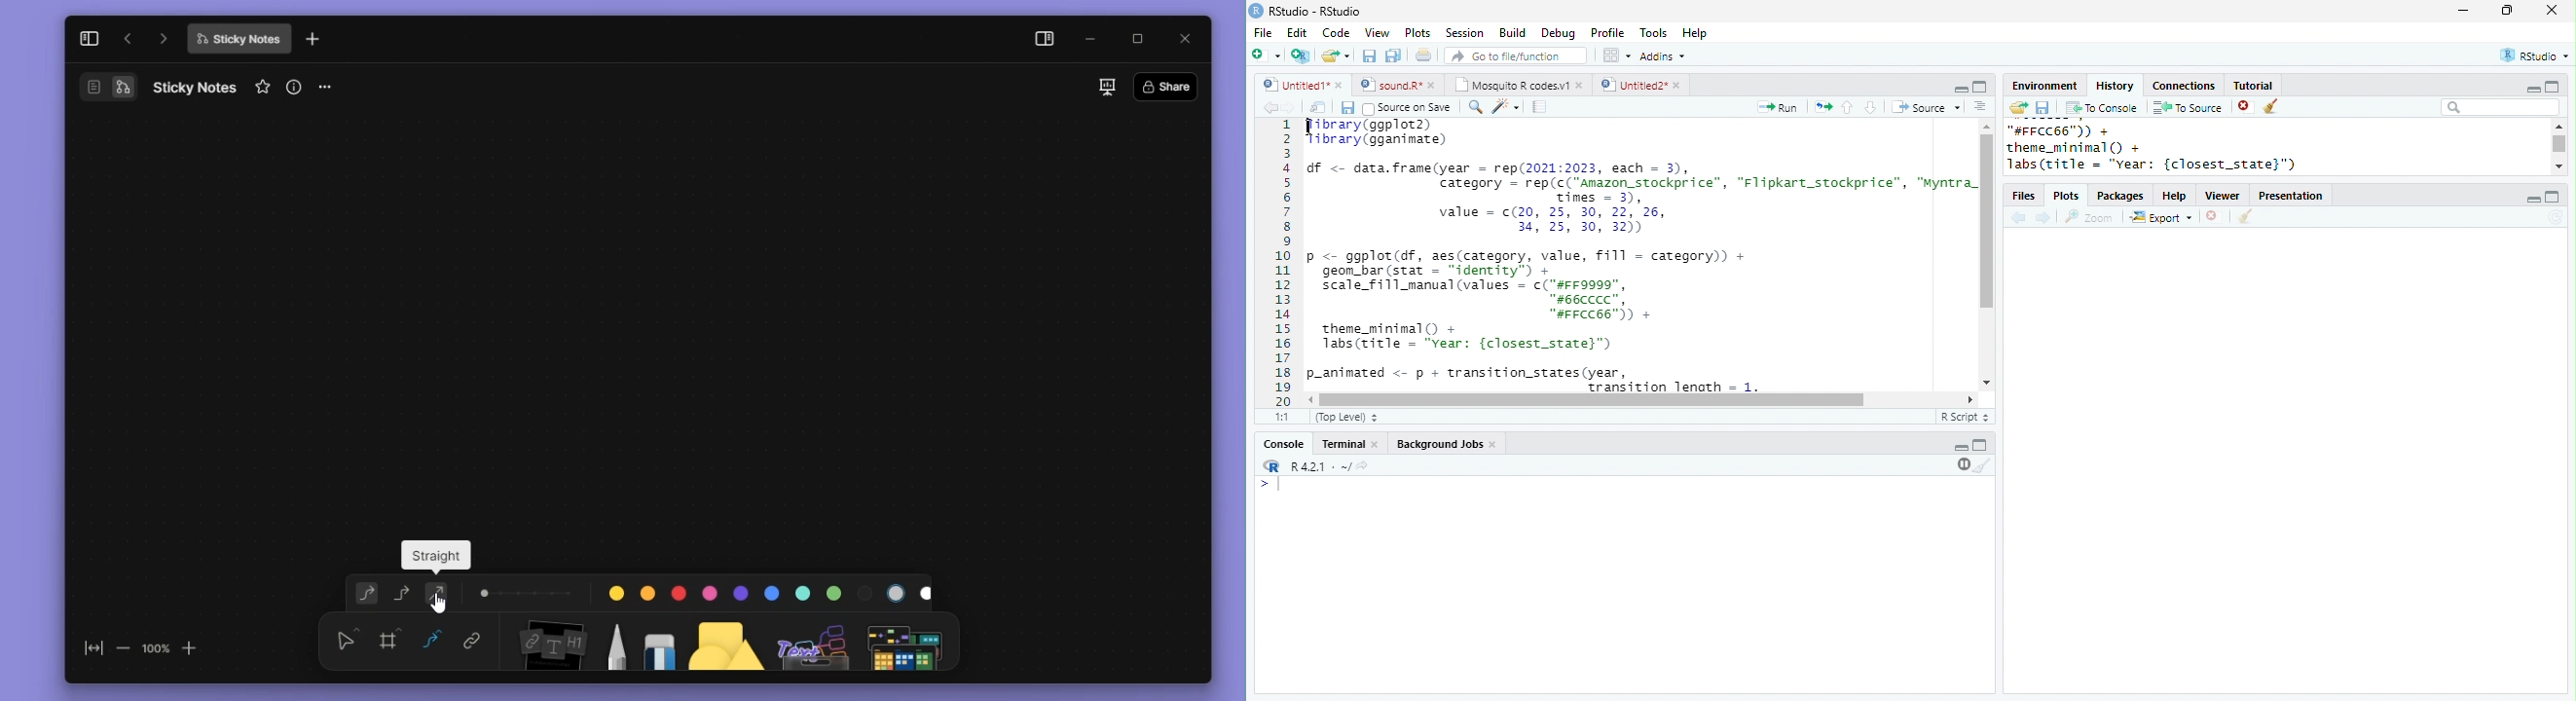  I want to click on refresh, so click(2556, 217).